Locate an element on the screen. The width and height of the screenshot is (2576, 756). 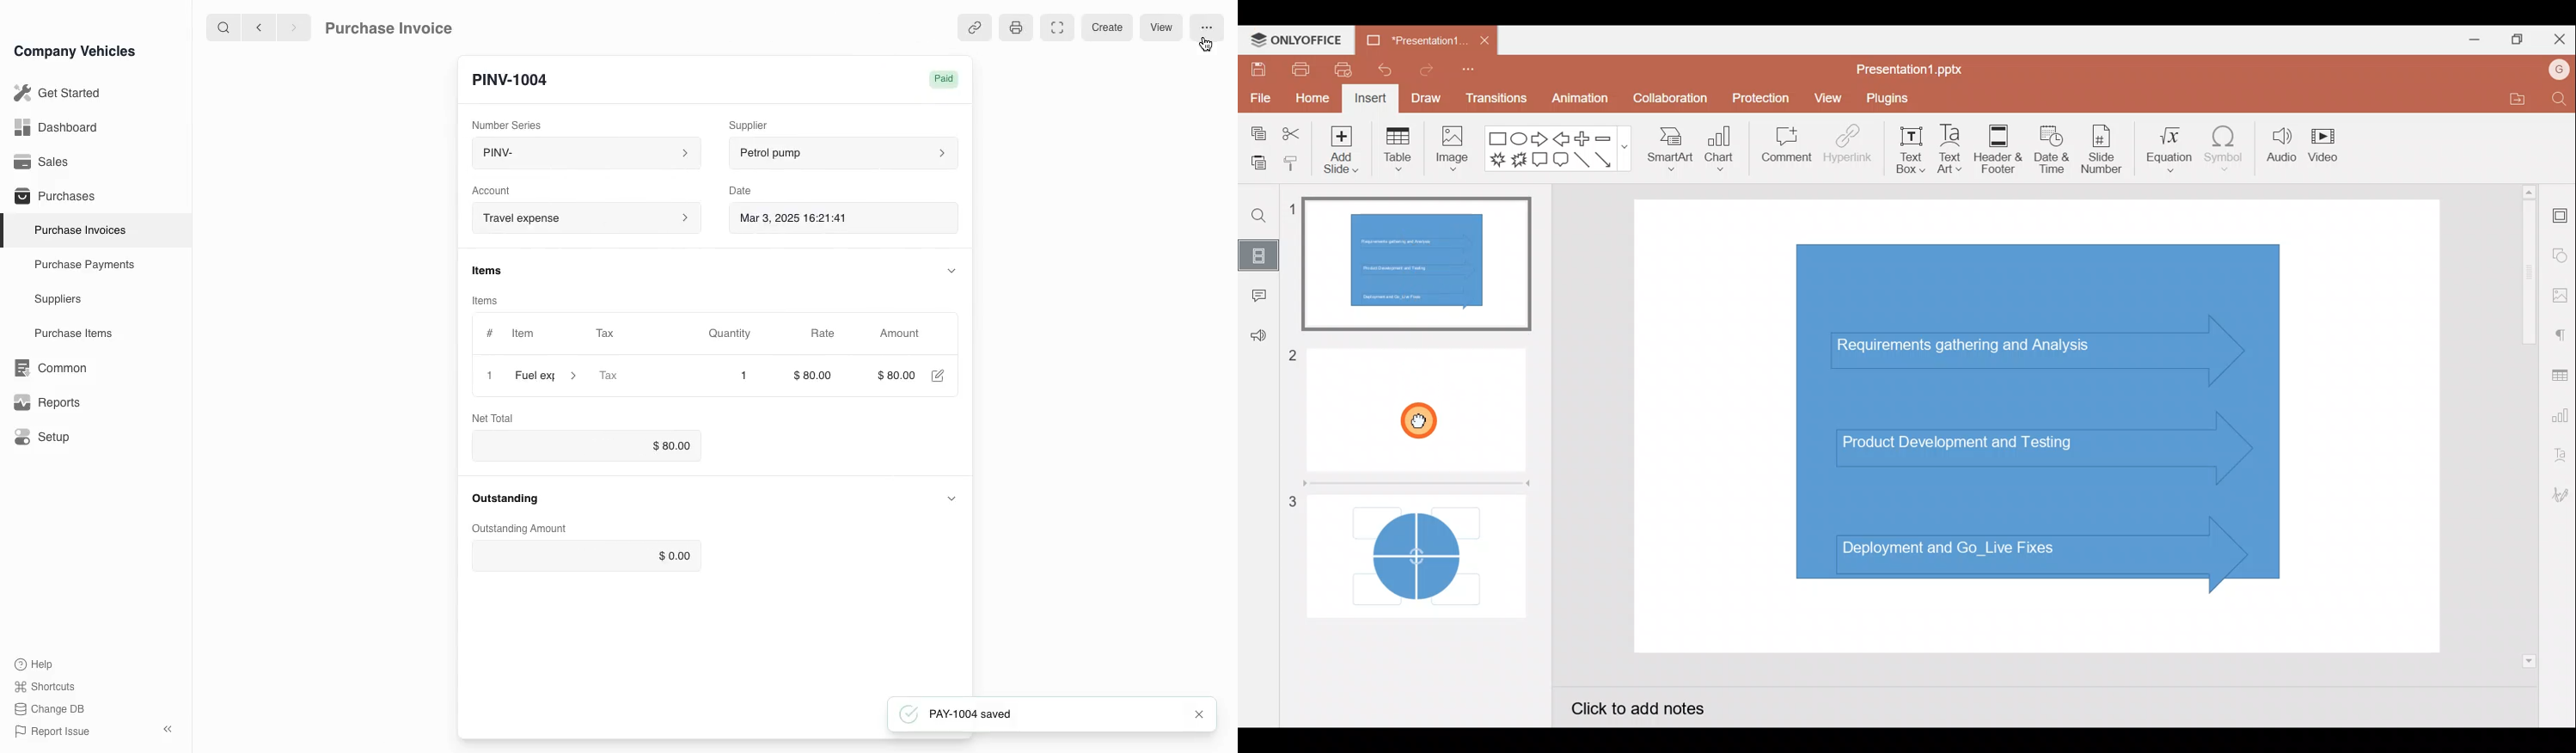
Equation is located at coordinates (2165, 150).